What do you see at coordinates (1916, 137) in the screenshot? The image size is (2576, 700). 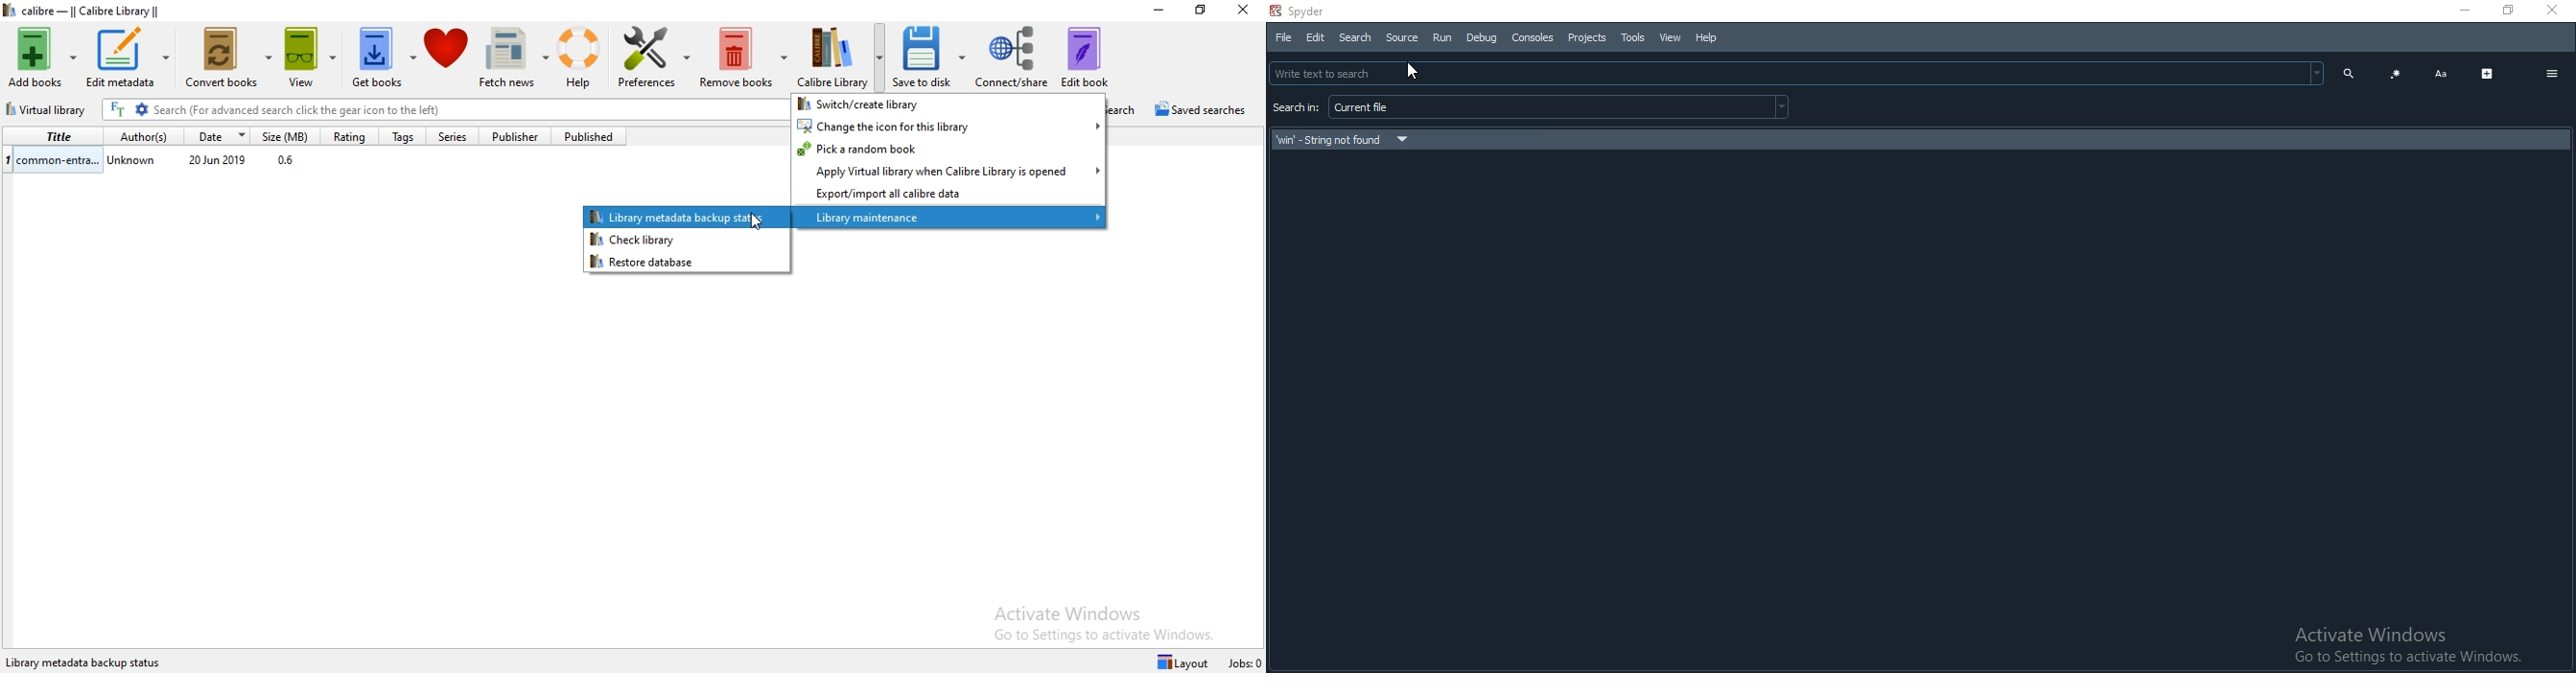 I see `search result` at bounding box center [1916, 137].